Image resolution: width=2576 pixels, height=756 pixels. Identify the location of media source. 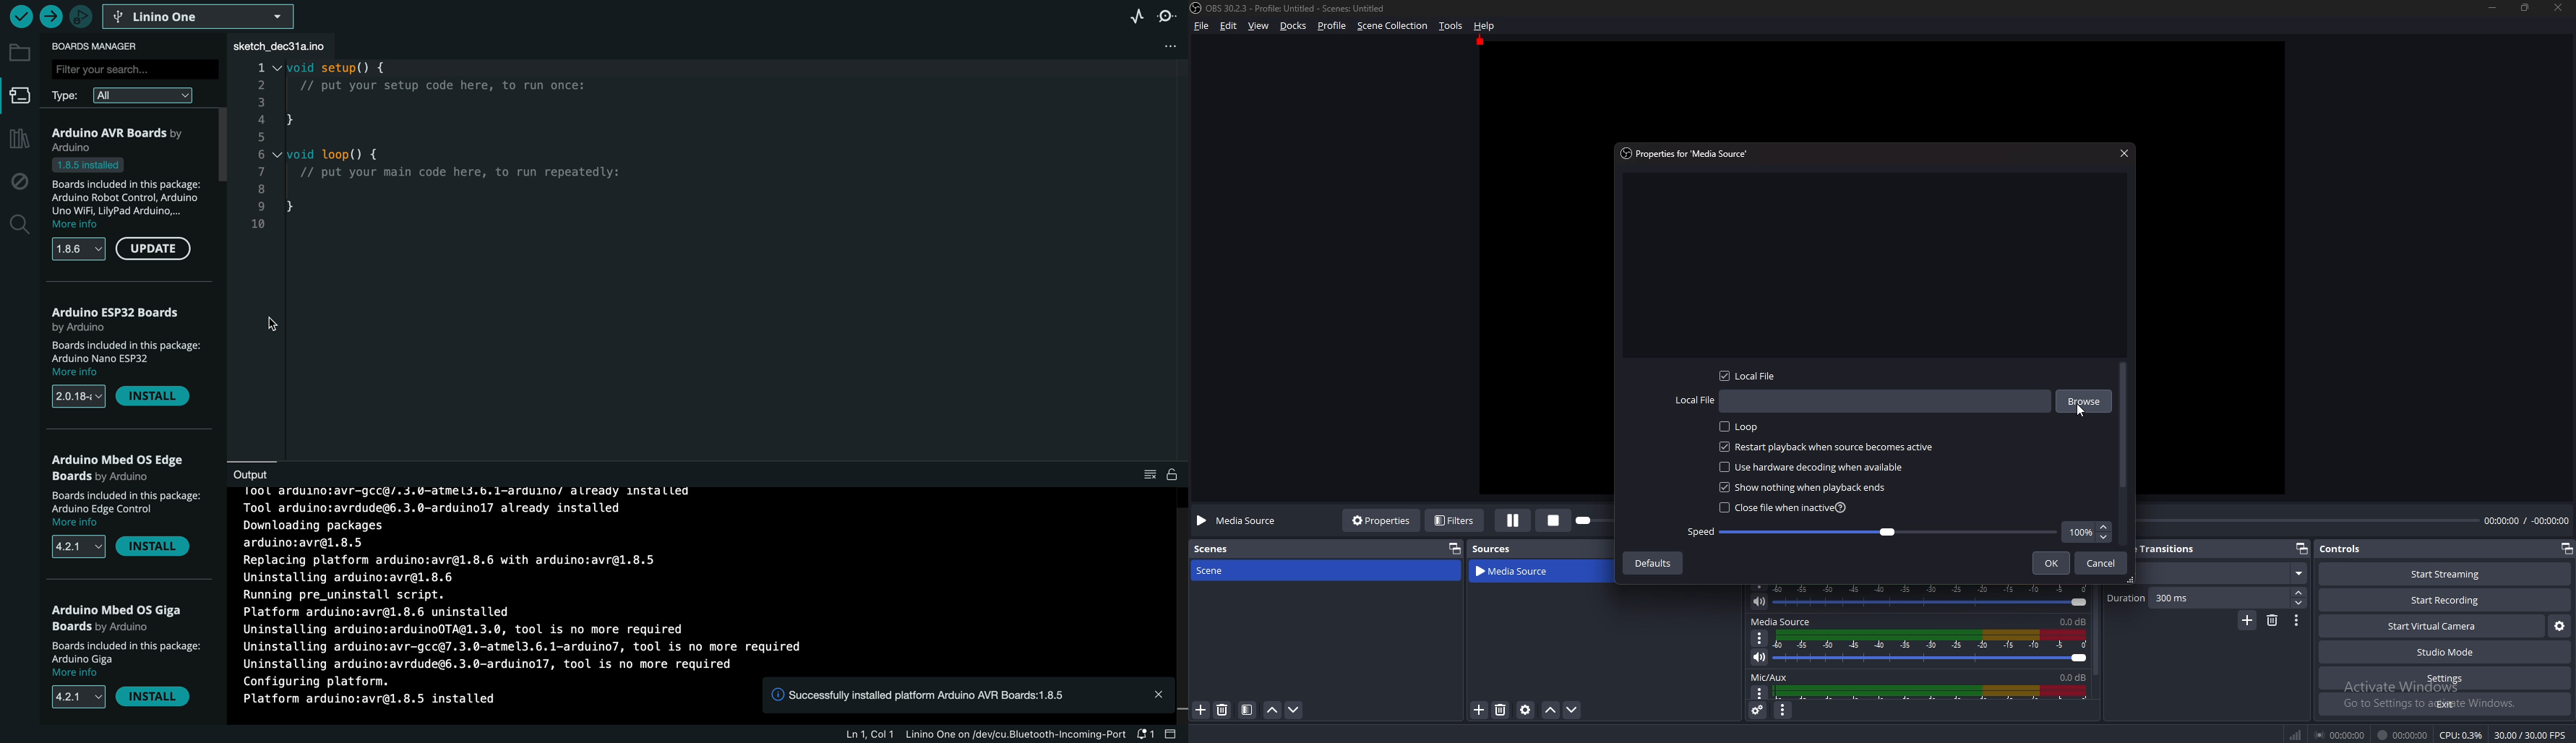
(1522, 572).